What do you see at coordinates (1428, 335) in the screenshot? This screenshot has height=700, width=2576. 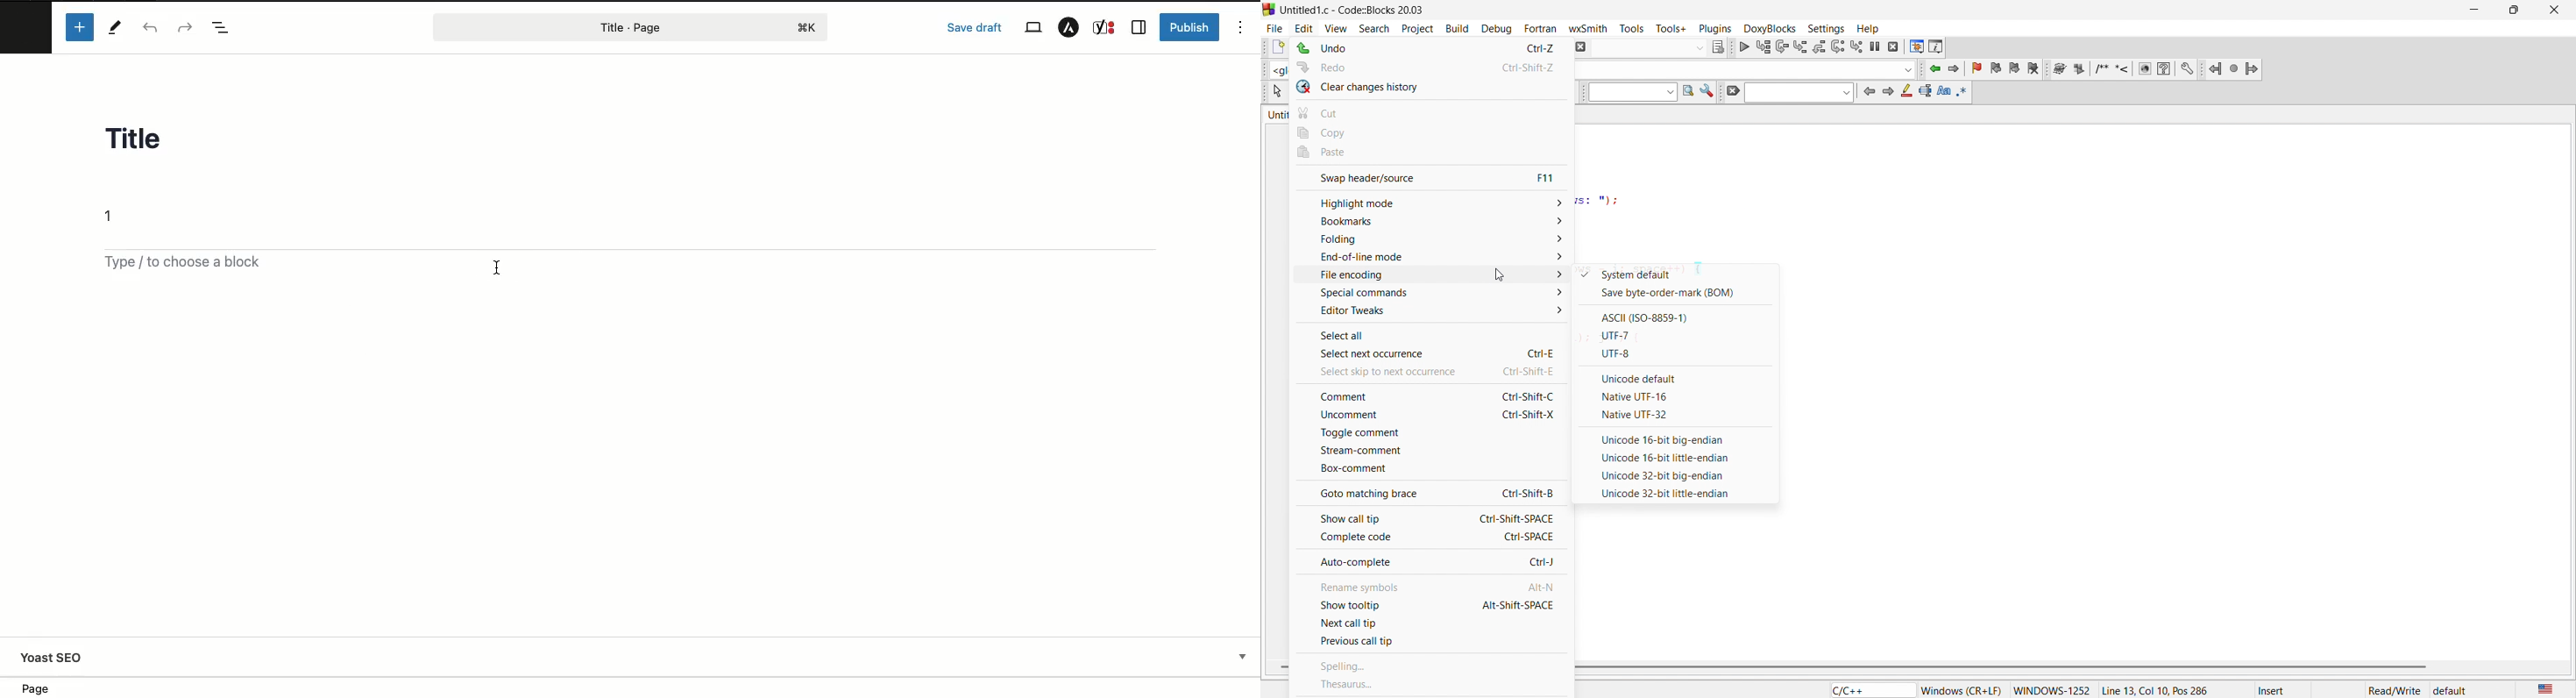 I see `select all ` at bounding box center [1428, 335].